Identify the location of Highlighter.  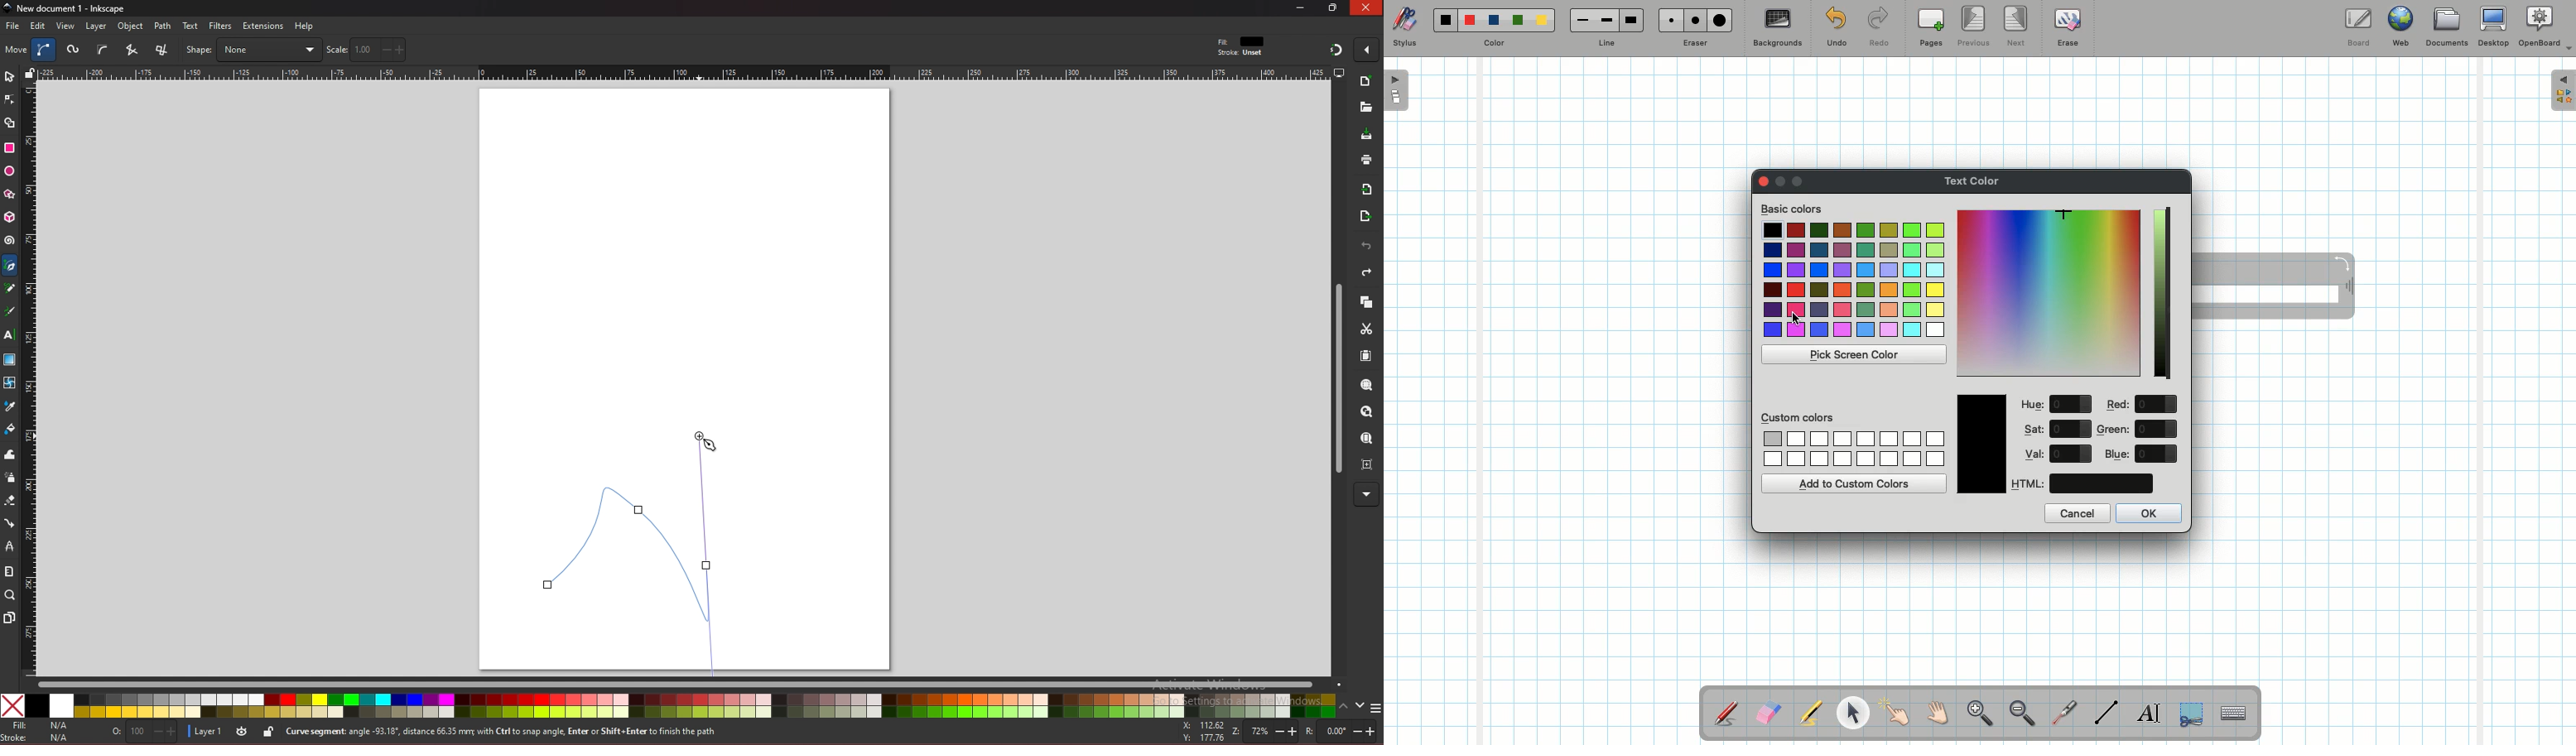
(1809, 714).